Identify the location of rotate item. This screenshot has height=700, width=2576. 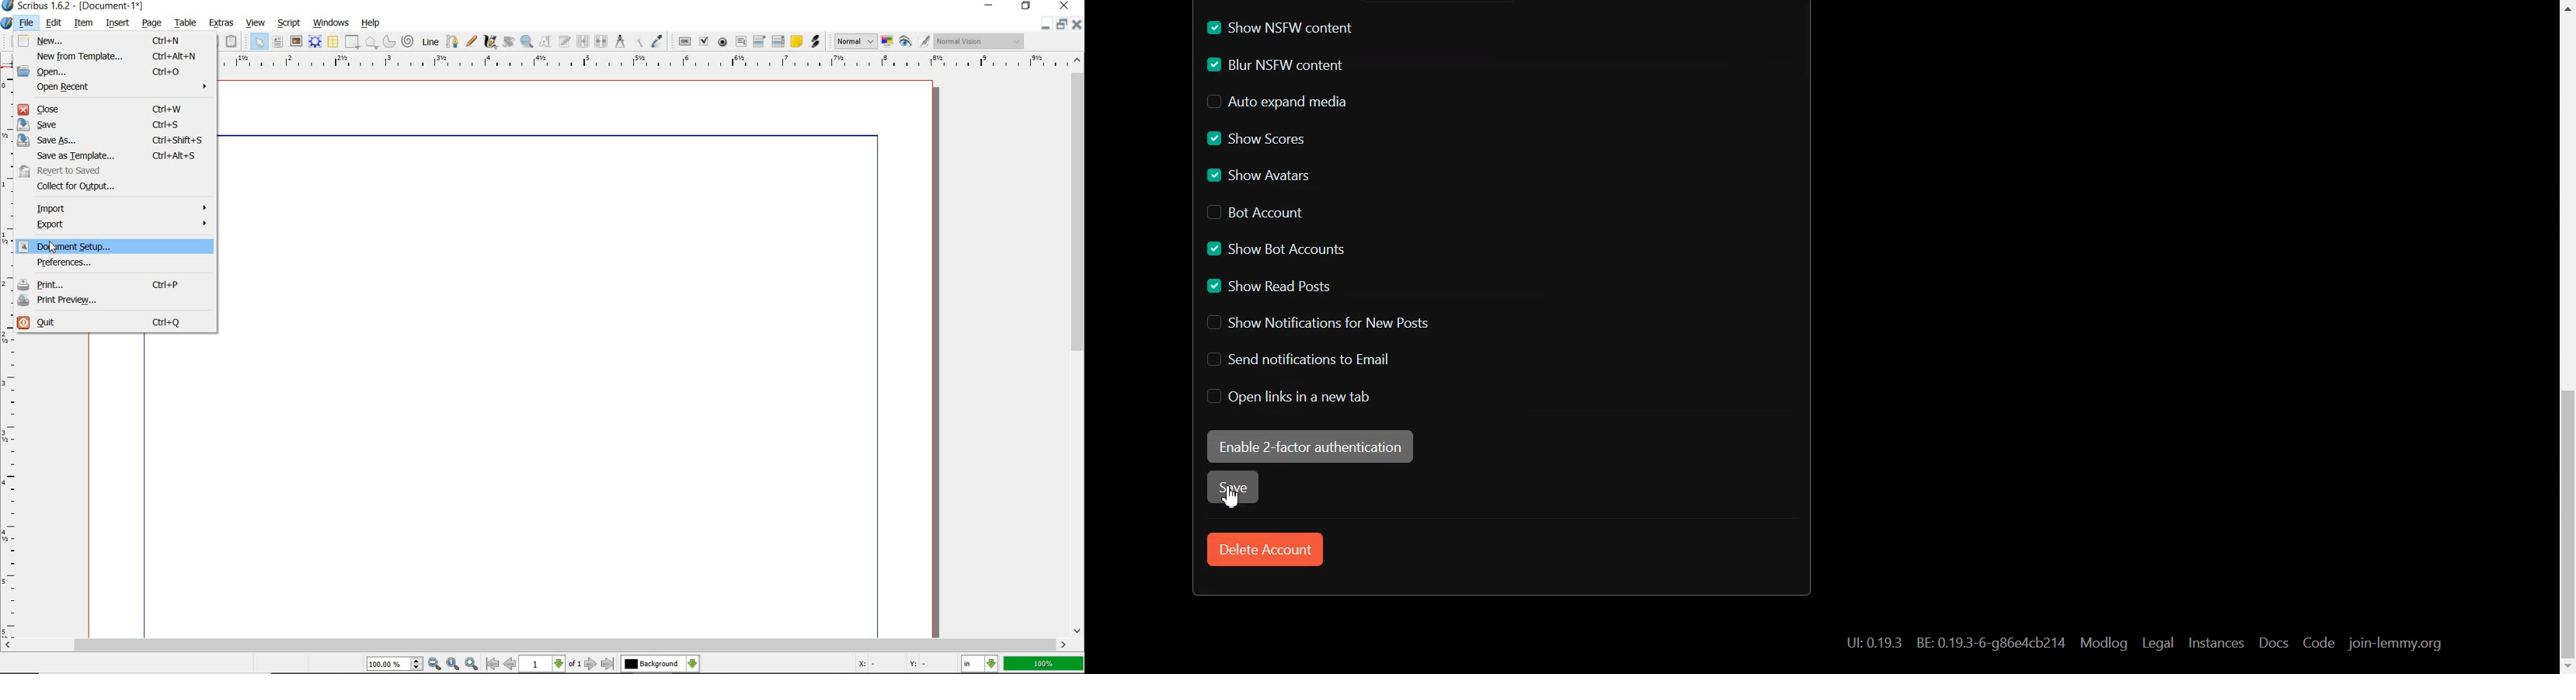
(509, 43).